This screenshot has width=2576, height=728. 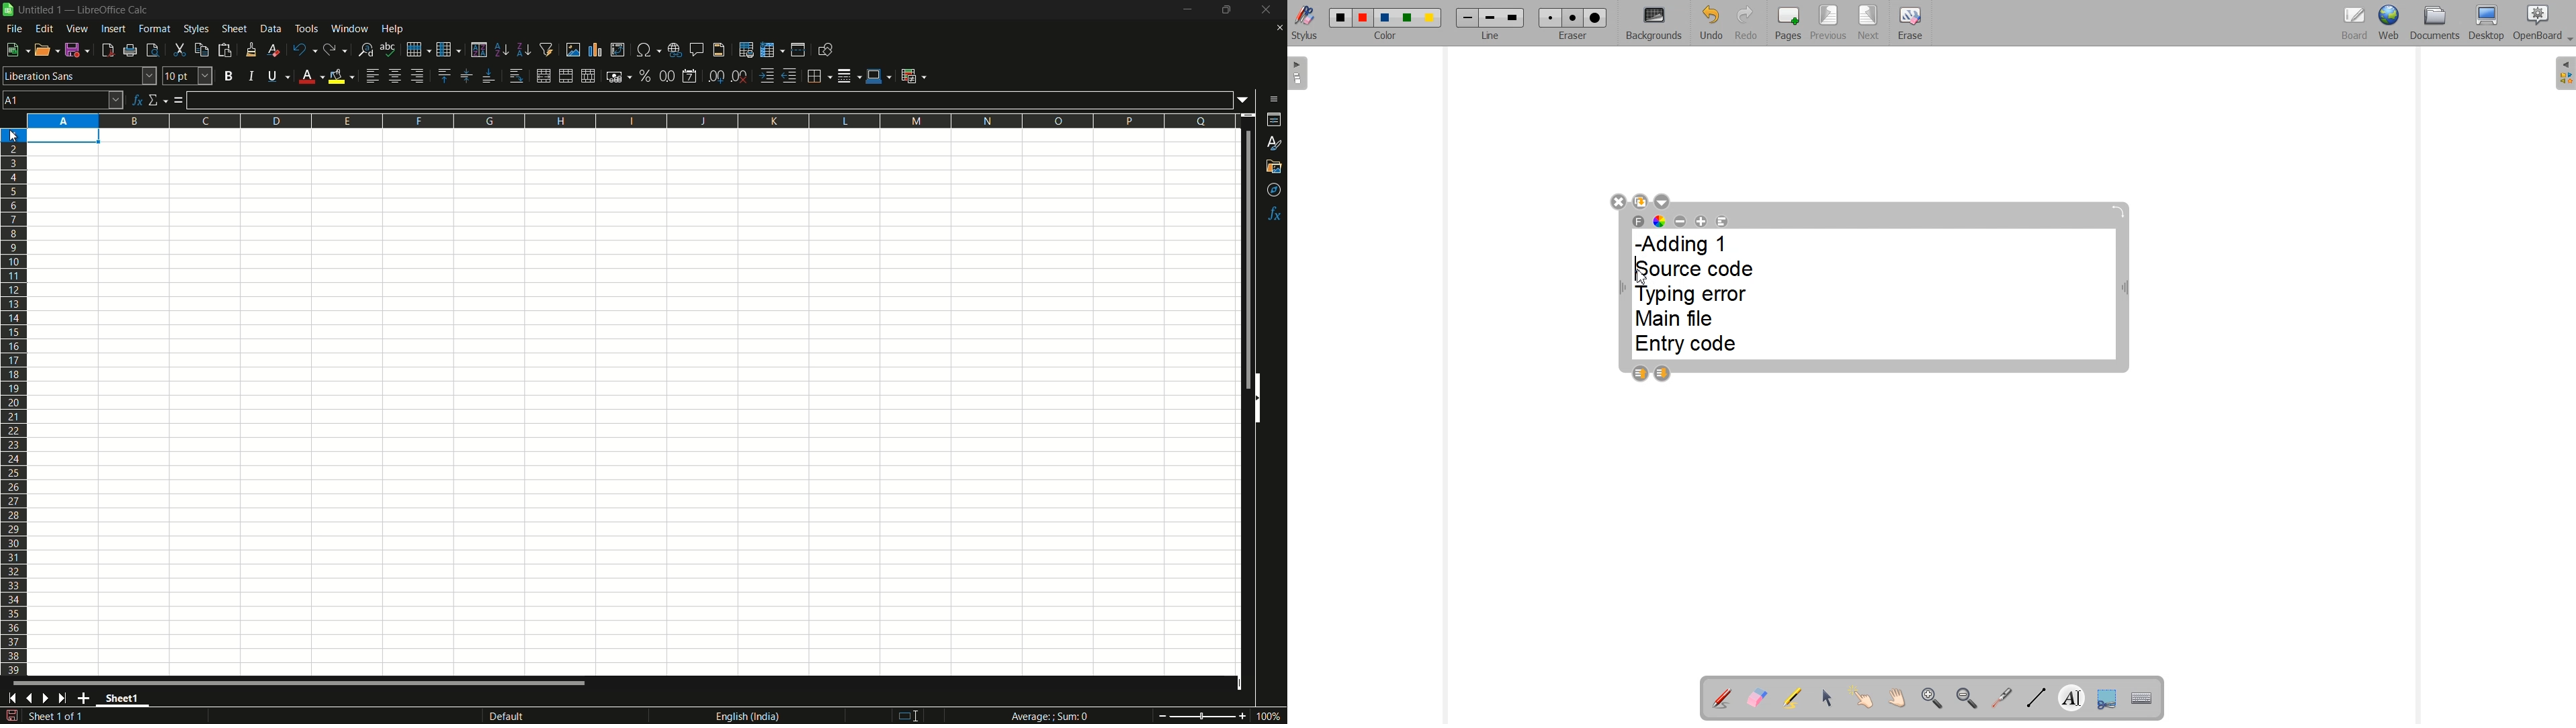 What do you see at coordinates (78, 50) in the screenshot?
I see `save` at bounding box center [78, 50].